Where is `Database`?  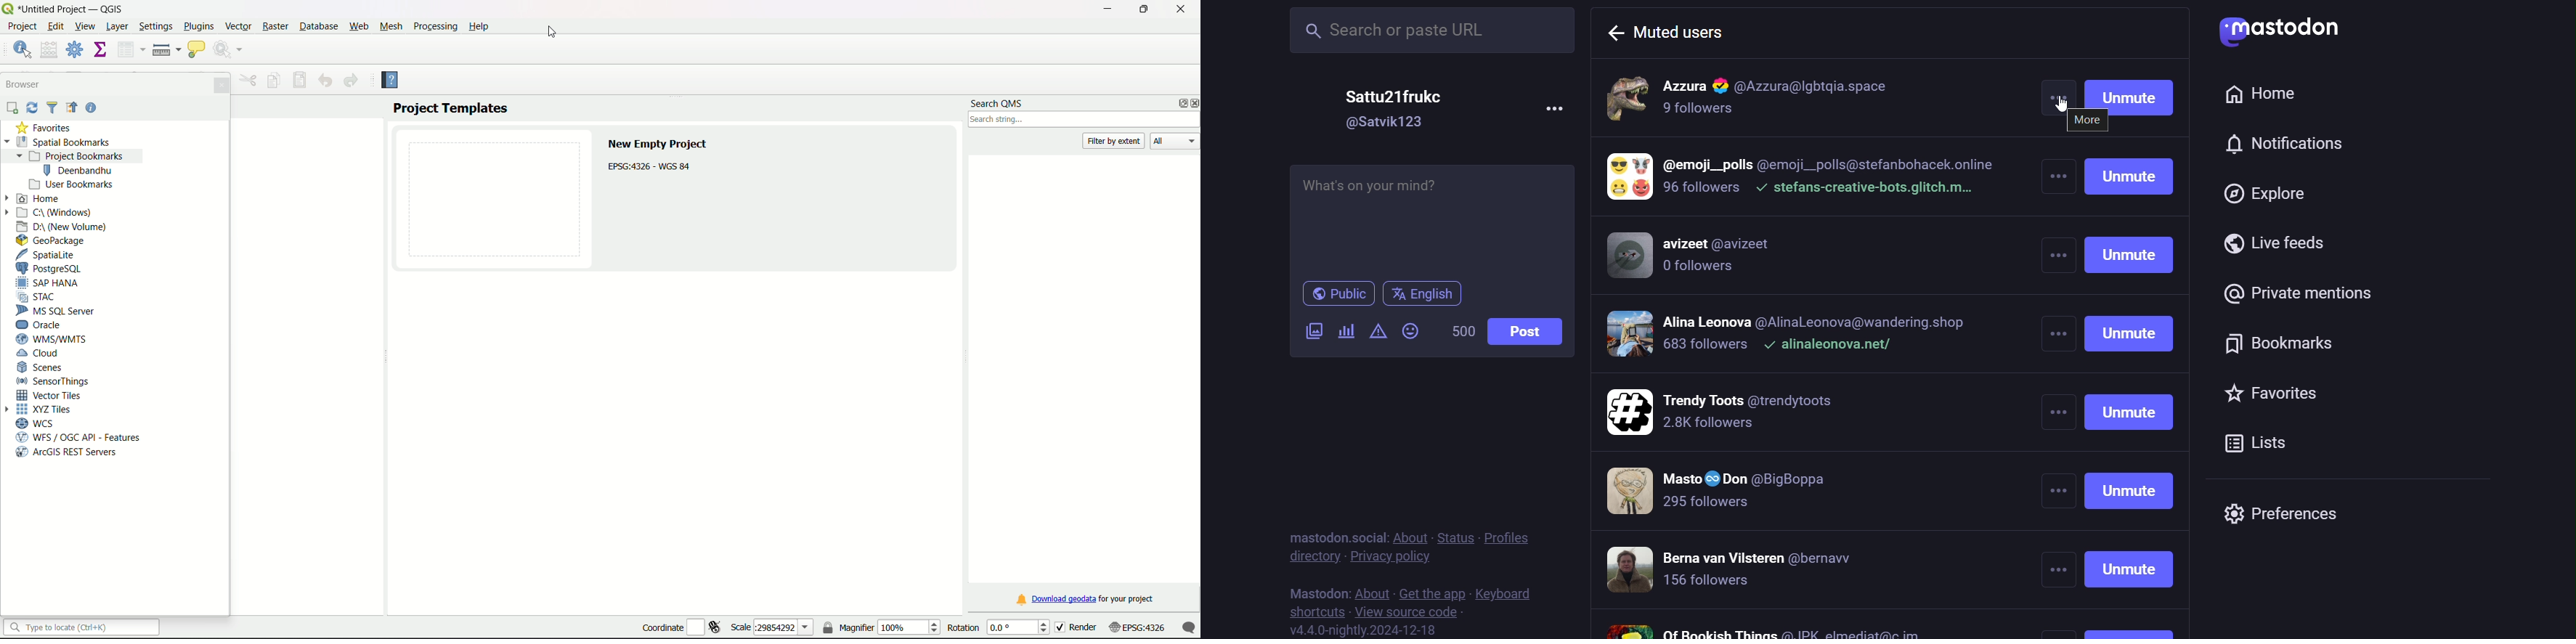 Database is located at coordinates (317, 26).